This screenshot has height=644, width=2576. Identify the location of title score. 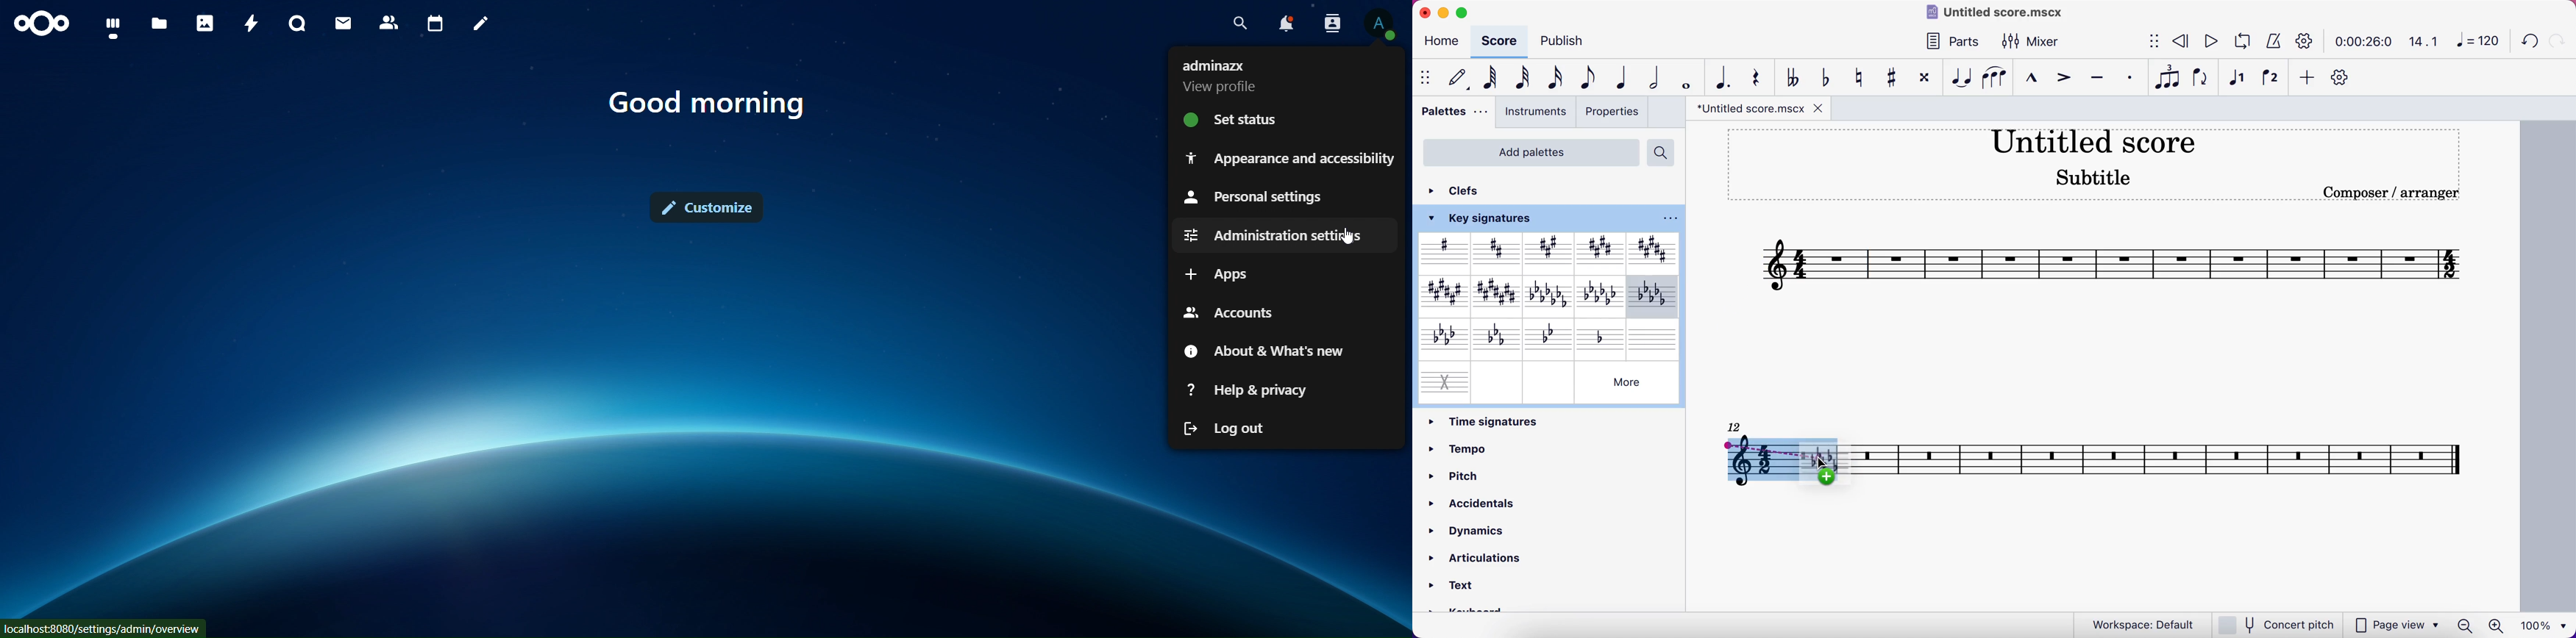
(2098, 144).